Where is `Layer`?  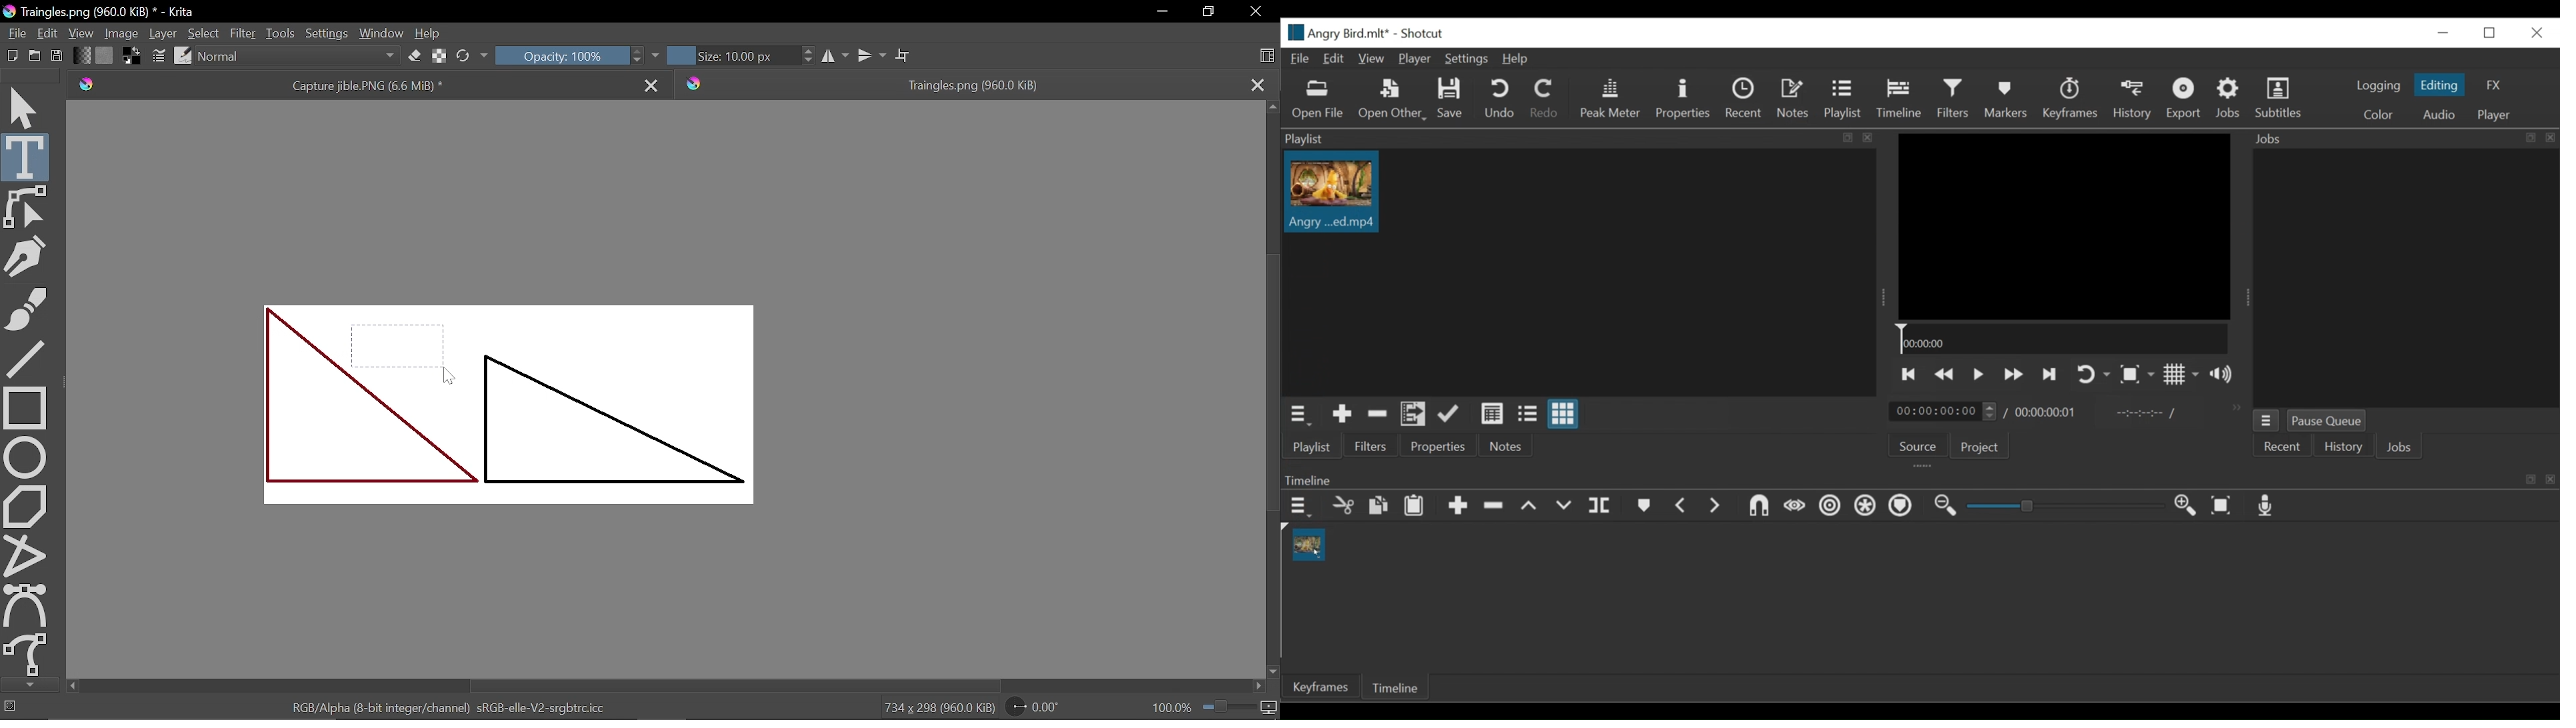 Layer is located at coordinates (163, 34).